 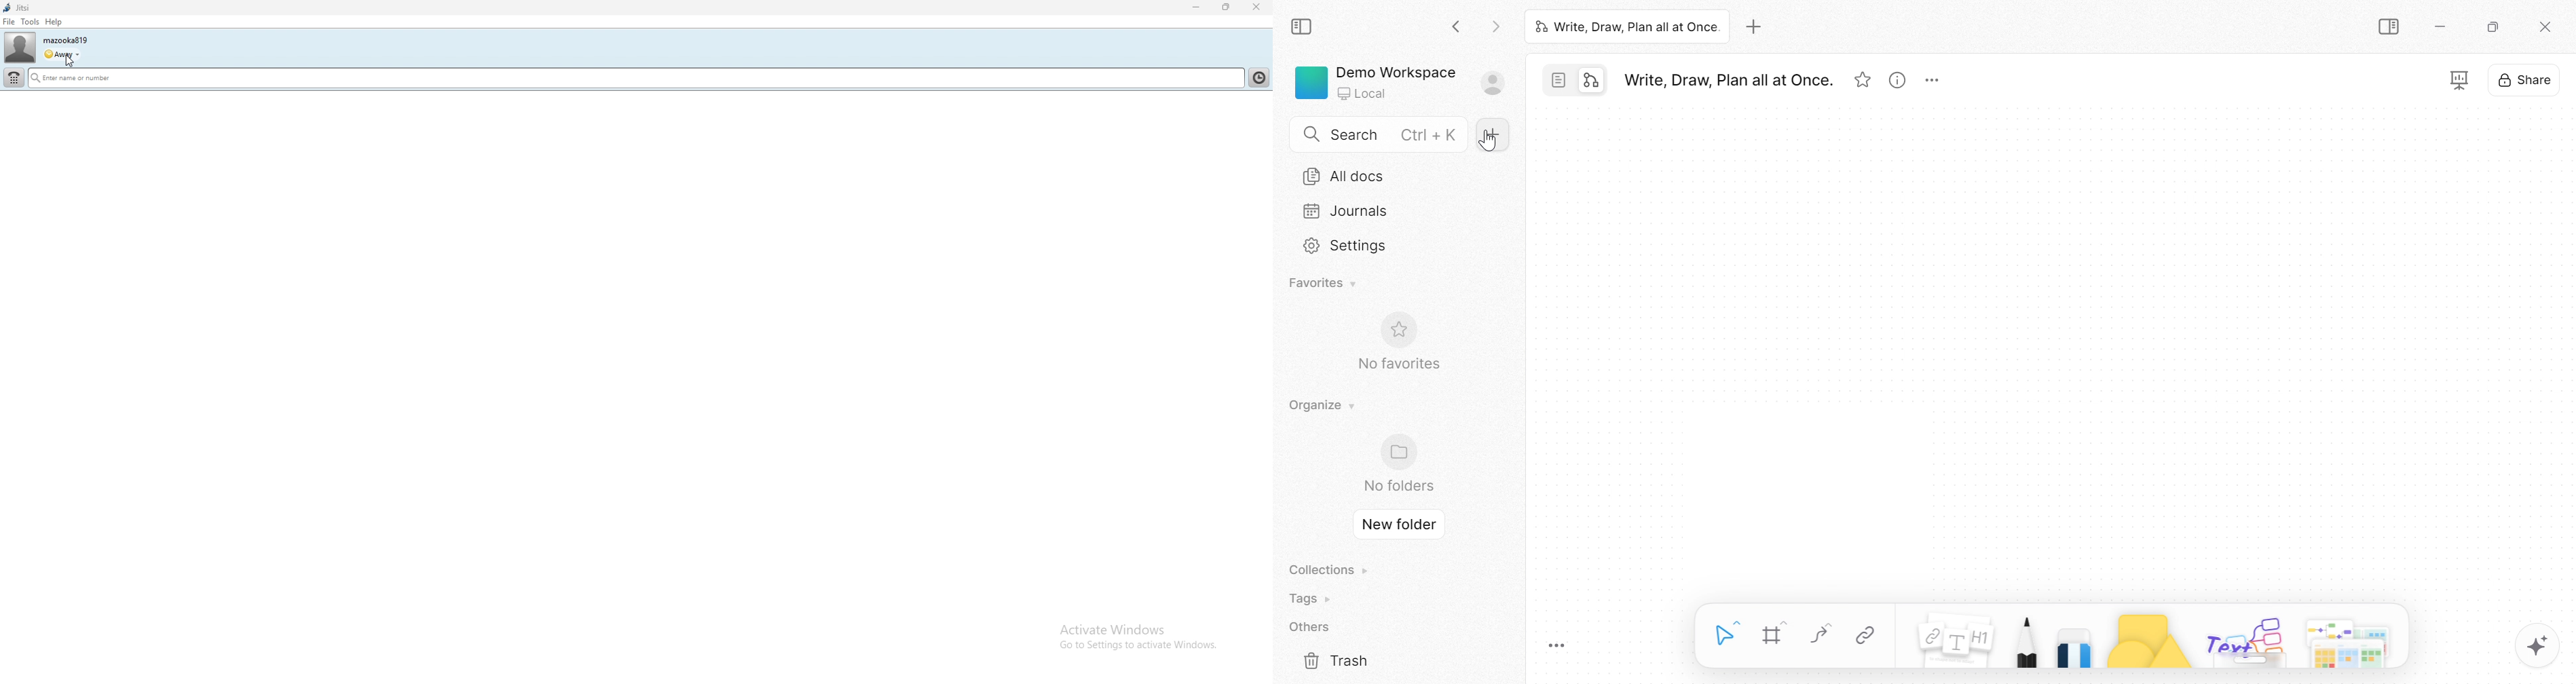 I want to click on Forward, so click(x=1496, y=28).